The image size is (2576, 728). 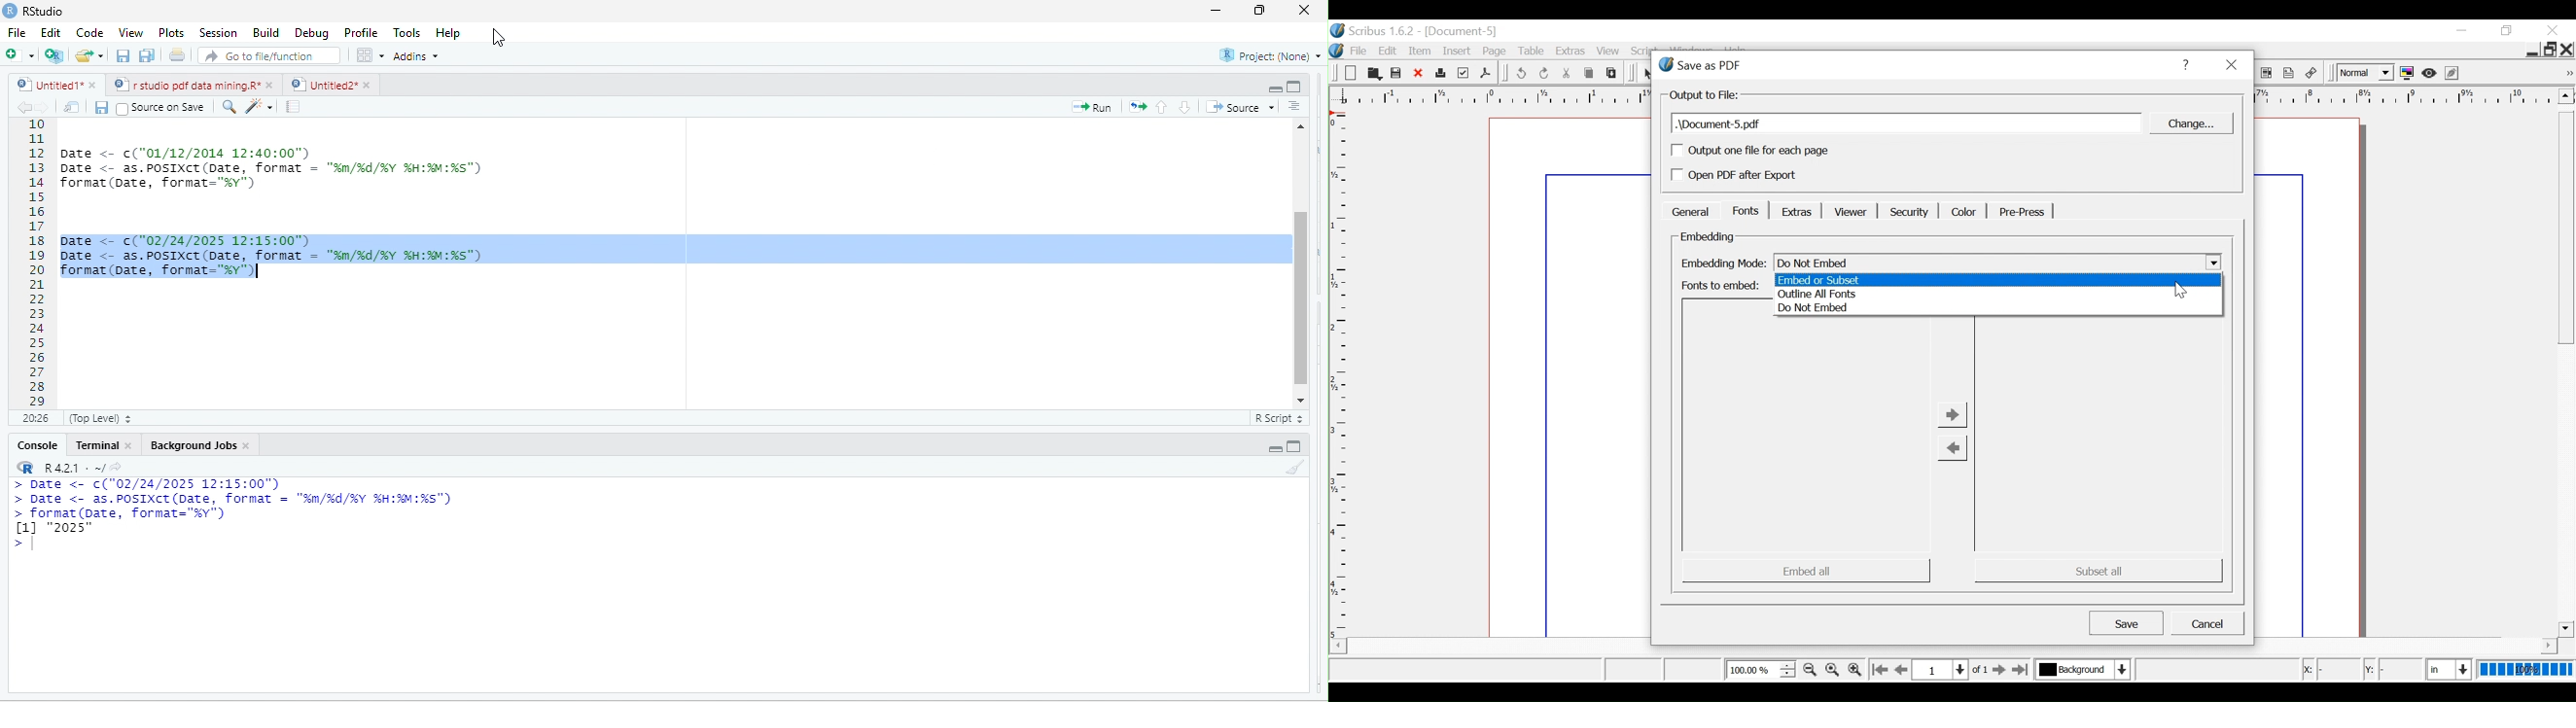 What do you see at coordinates (16, 34) in the screenshot?
I see `File` at bounding box center [16, 34].